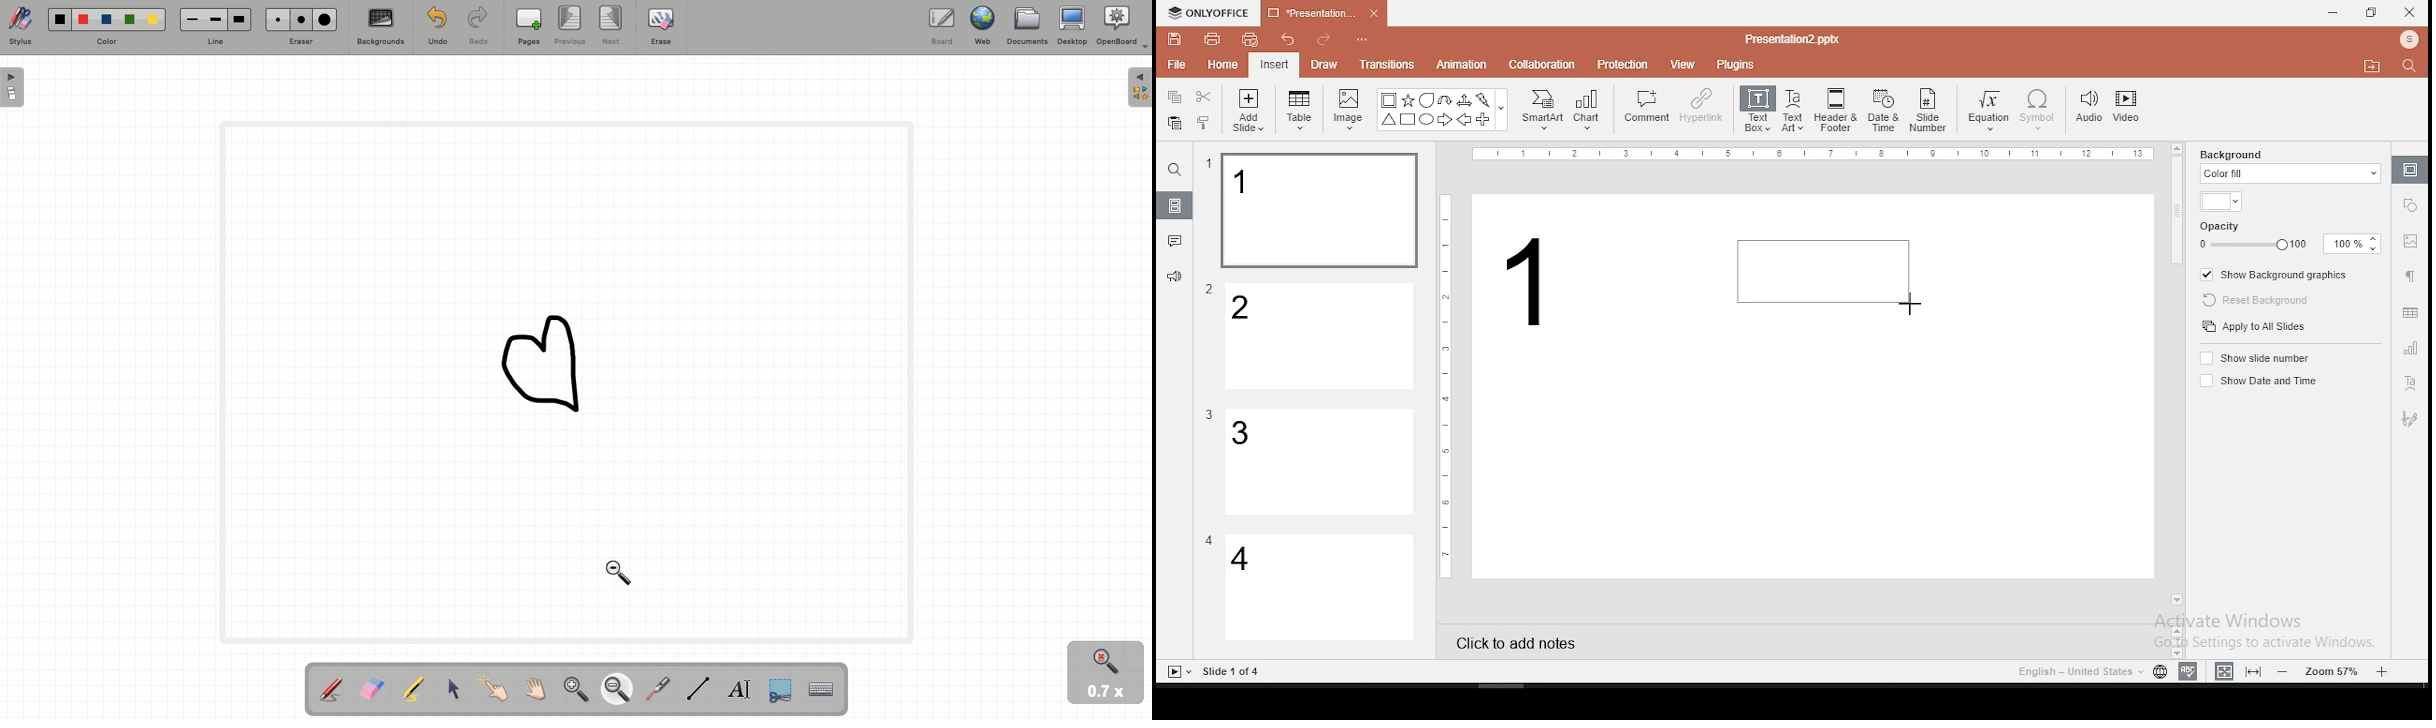 The image size is (2436, 728). What do you see at coordinates (1288, 41) in the screenshot?
I see `undo` at bounding box center [1288, 41].